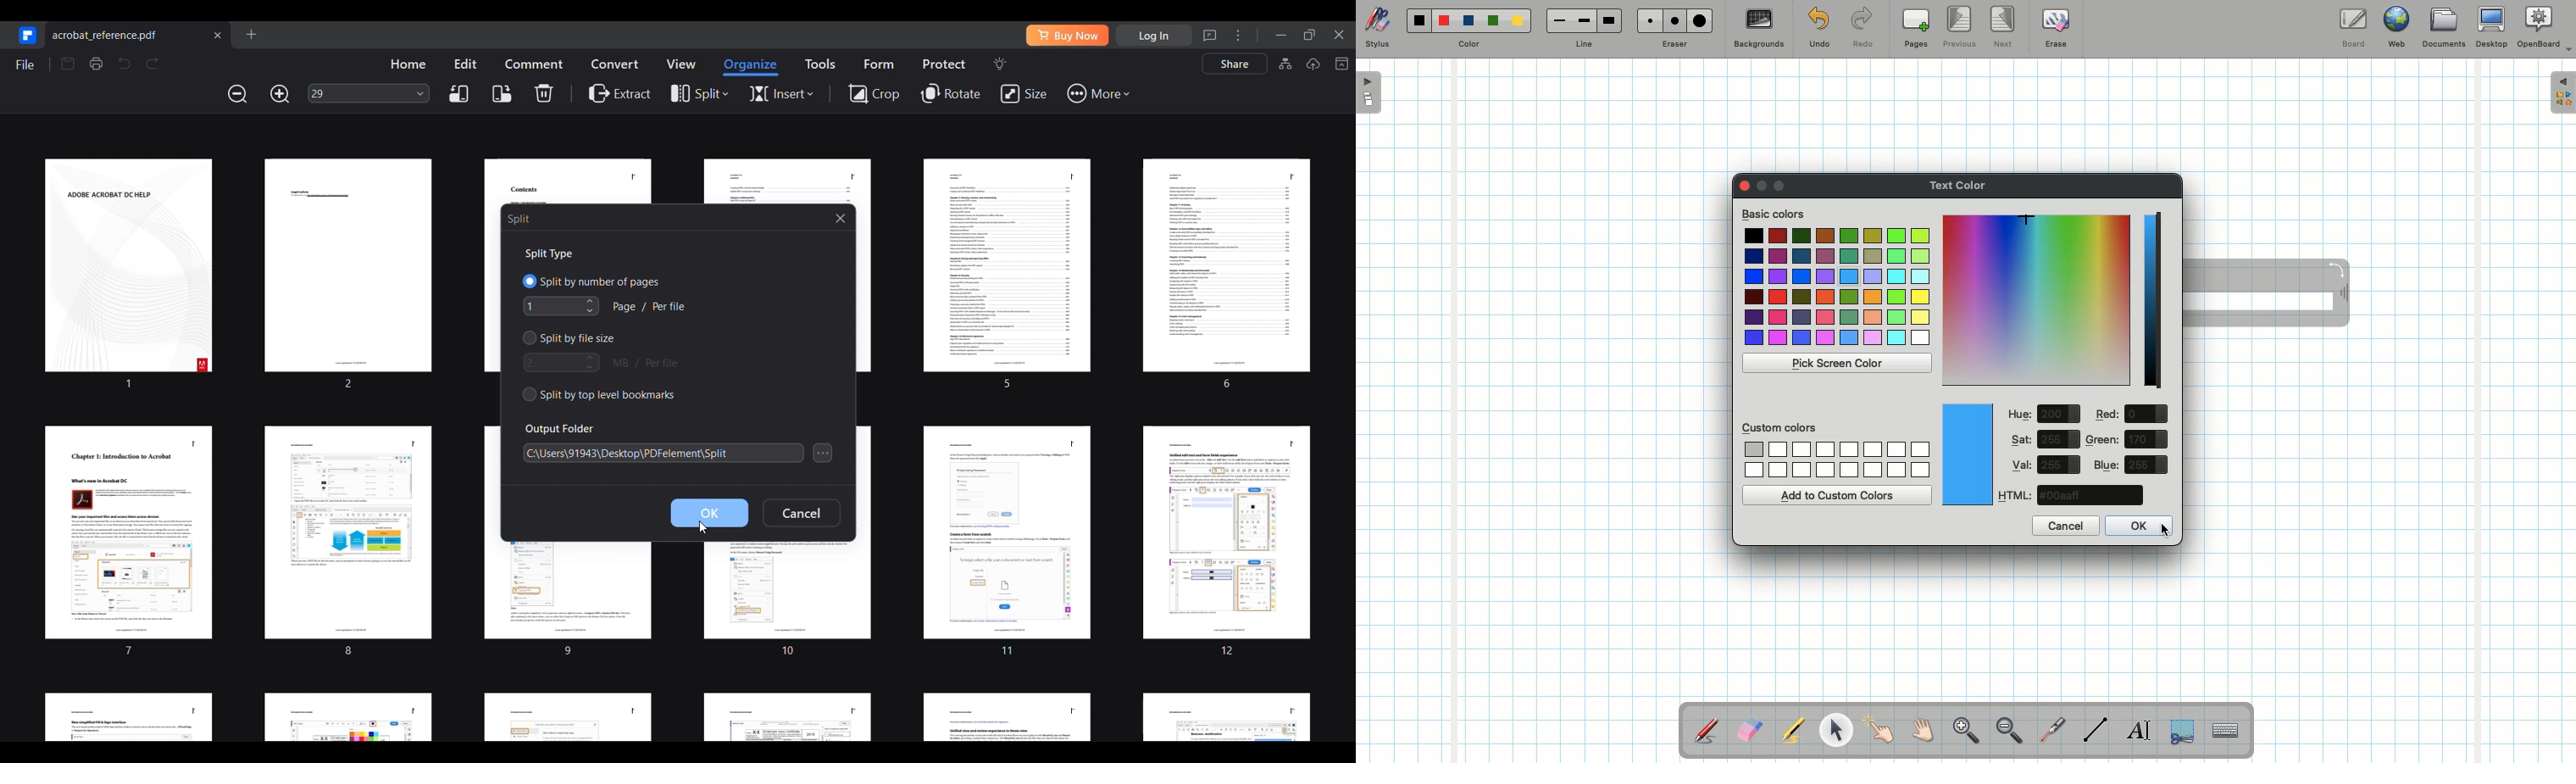  What do you see at coordinates (2065, 526) in the screenshot?
I see `Cancel` at bounding box center [2065, 526].